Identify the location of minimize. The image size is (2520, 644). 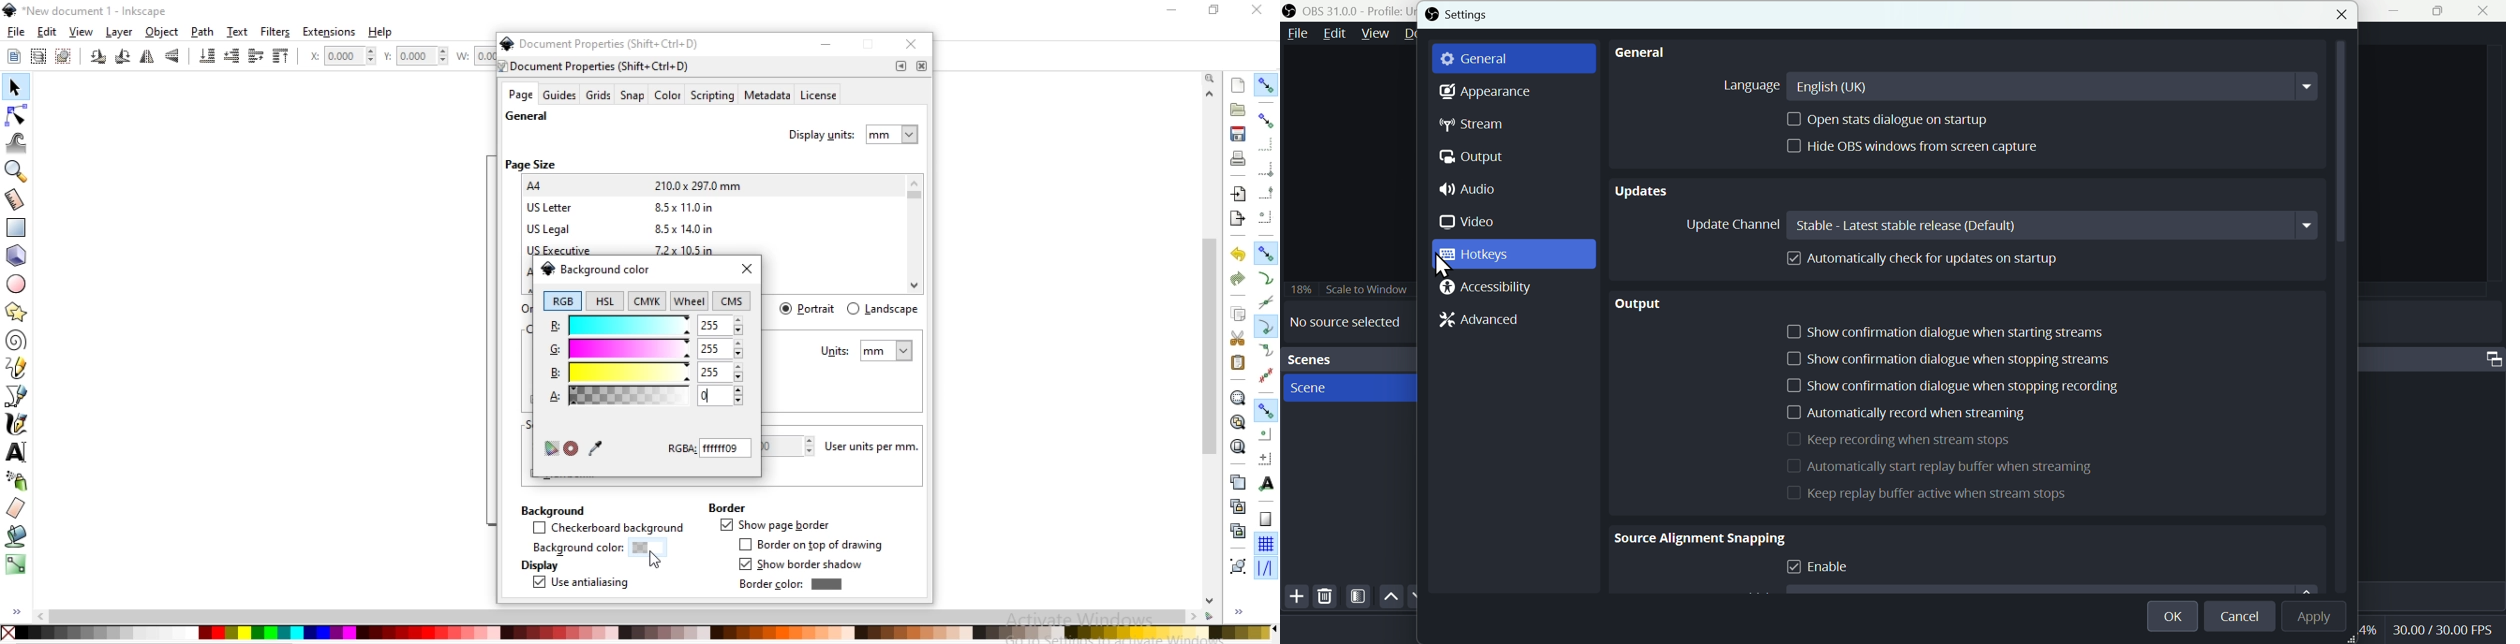
(1169, 8).